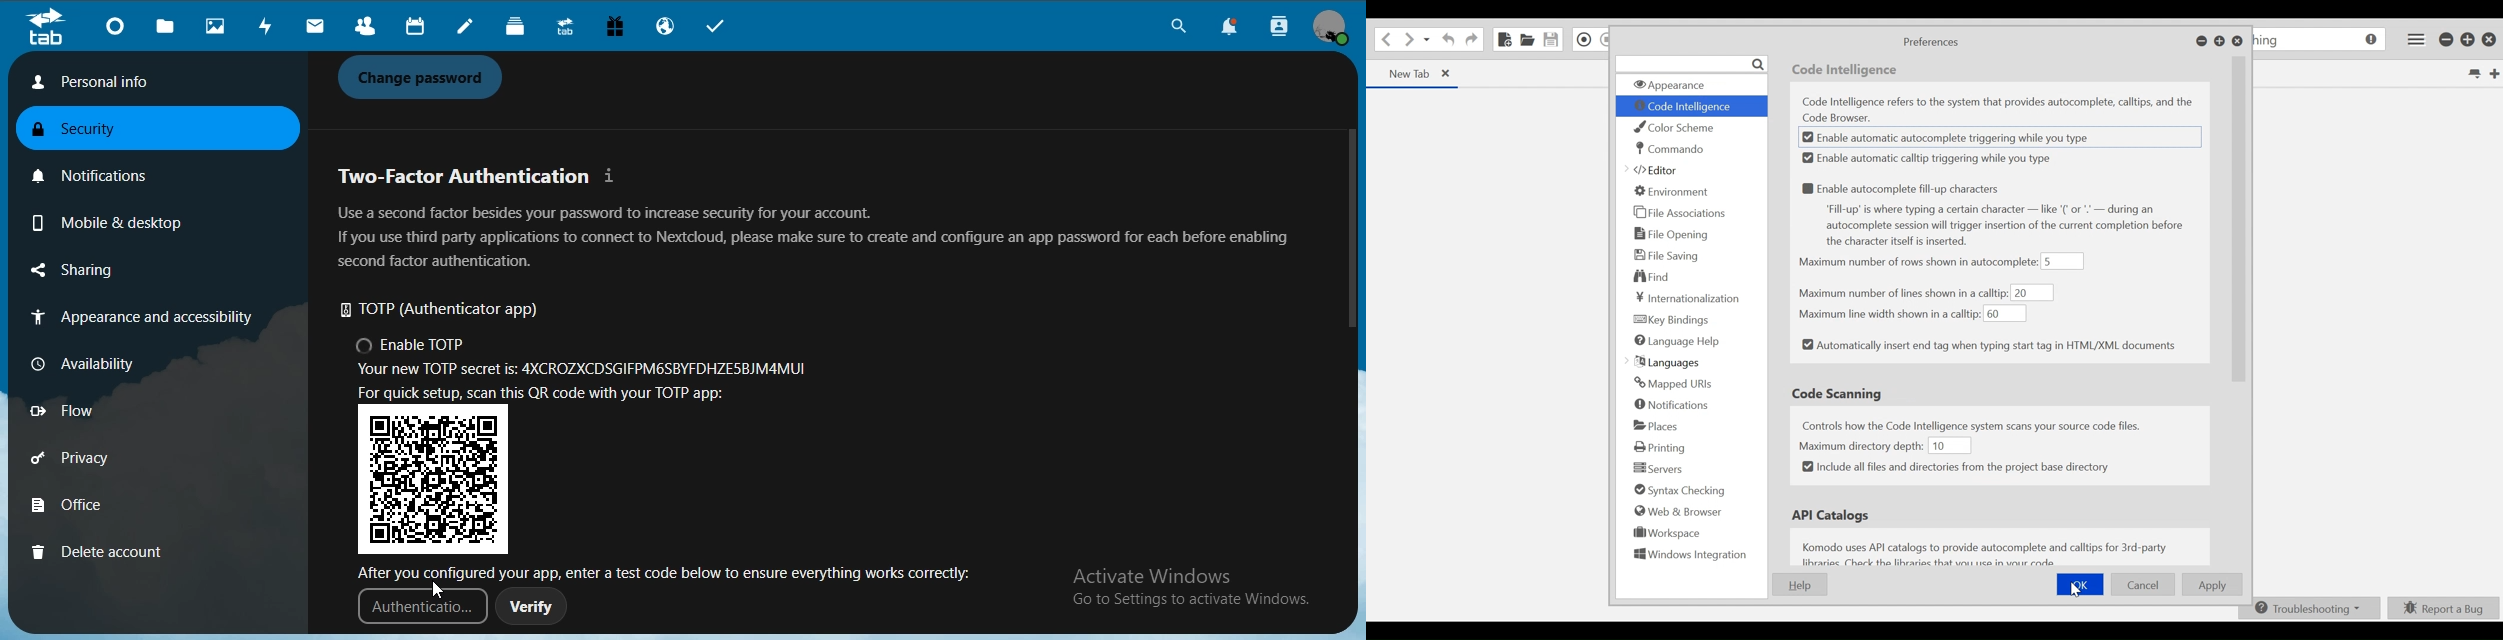 The width and height of the screenshot is (2520, 644). Describe the element at coordinates (98, 551) in the screenshot. I see `delete account` at that location.